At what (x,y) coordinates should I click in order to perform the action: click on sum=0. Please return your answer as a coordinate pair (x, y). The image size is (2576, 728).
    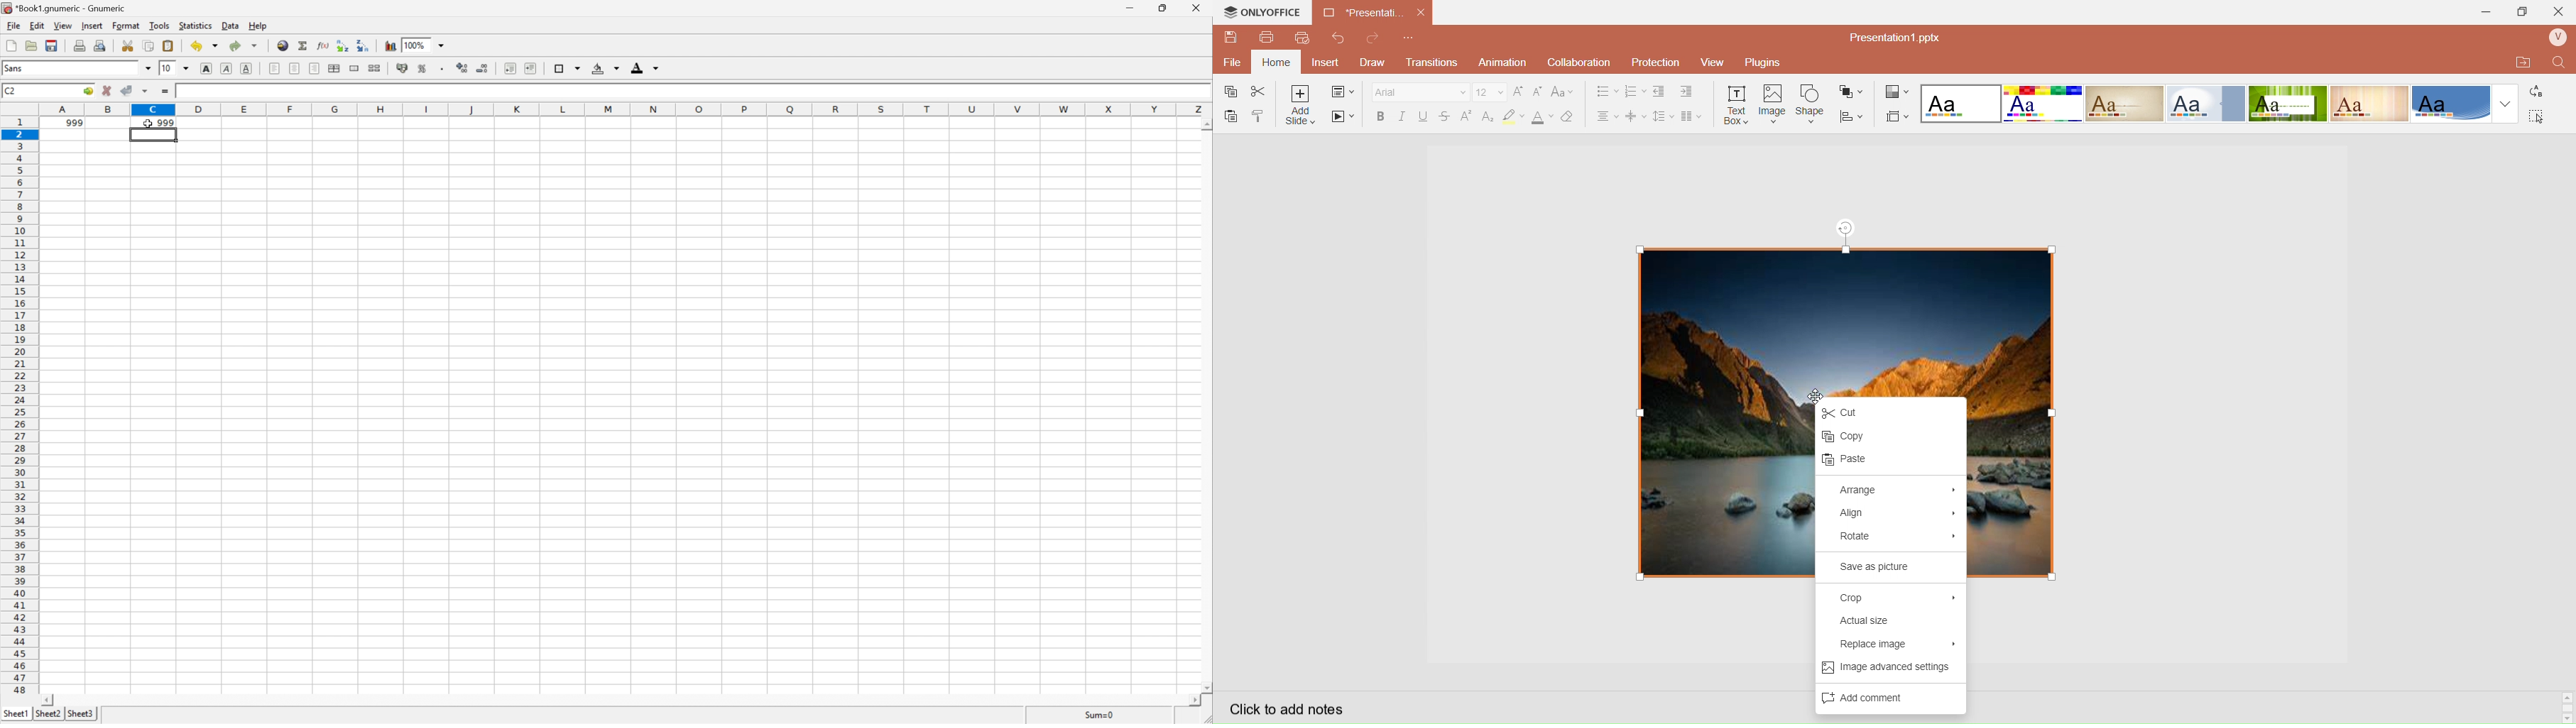
    Looking at the image, I should click on (1101, 714).